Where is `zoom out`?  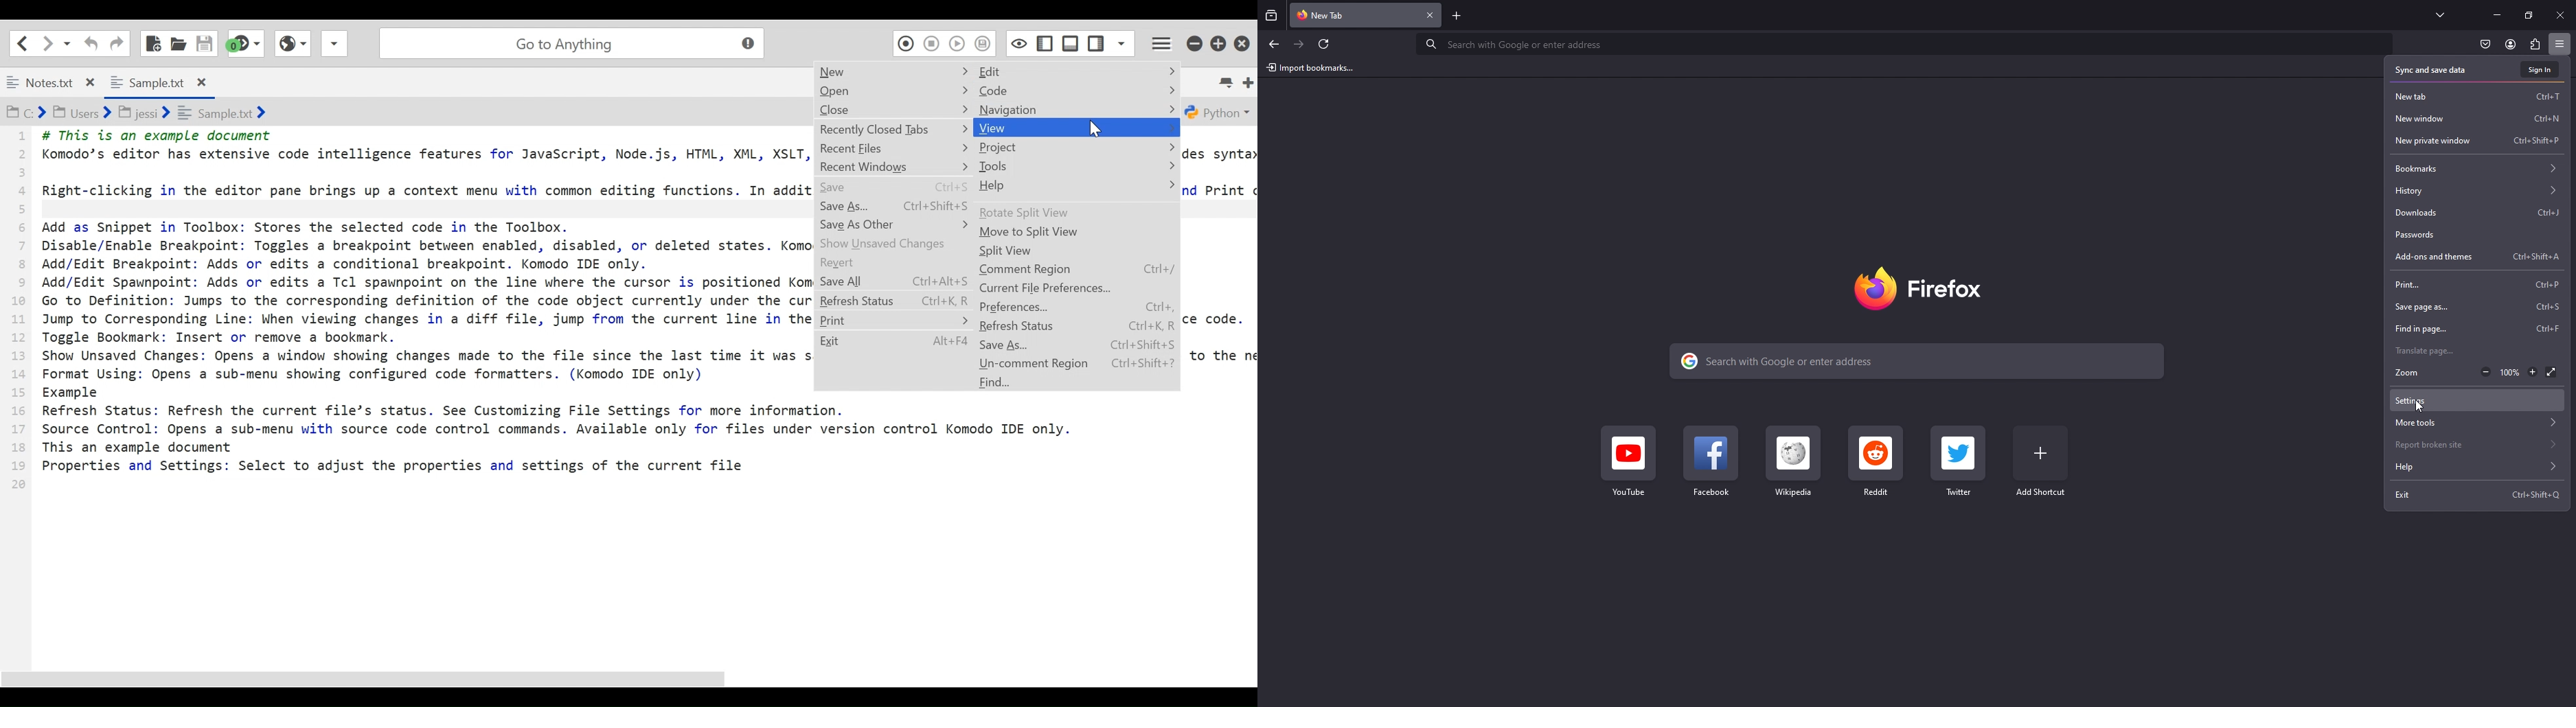 zoom out is located at coordinates (2485, 373).